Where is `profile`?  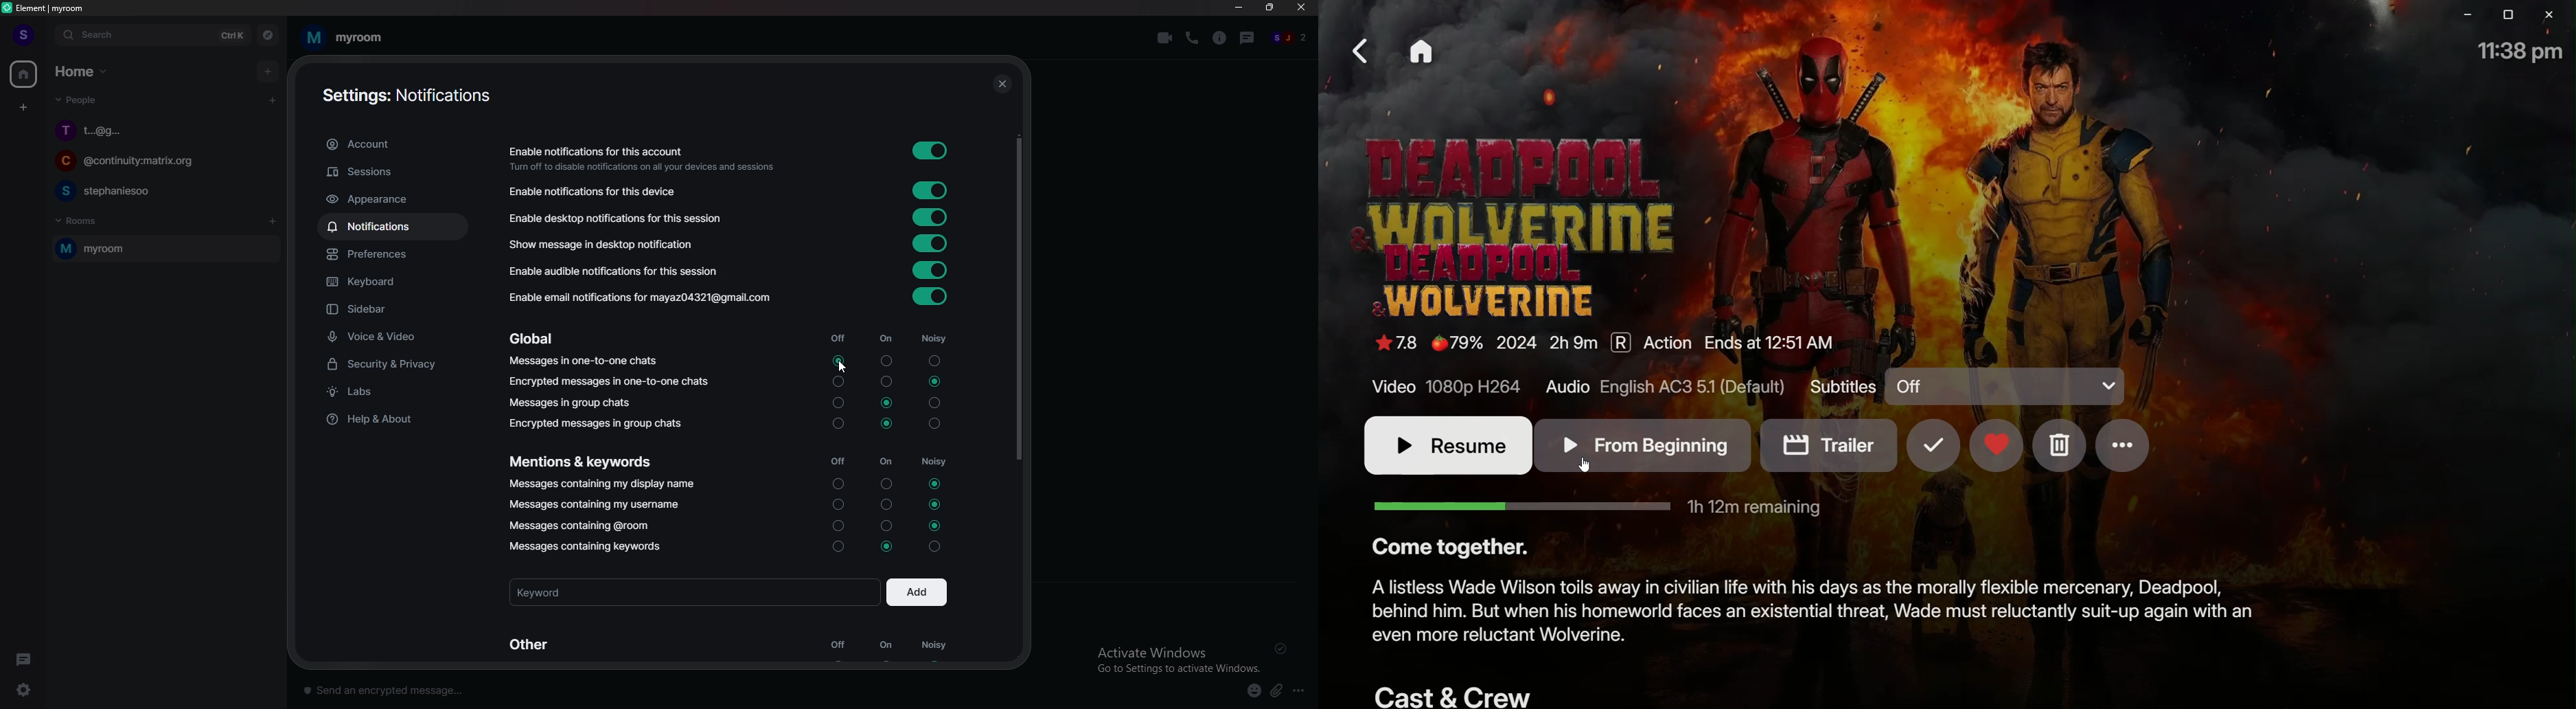 profile is located at coordinates (22, 36).